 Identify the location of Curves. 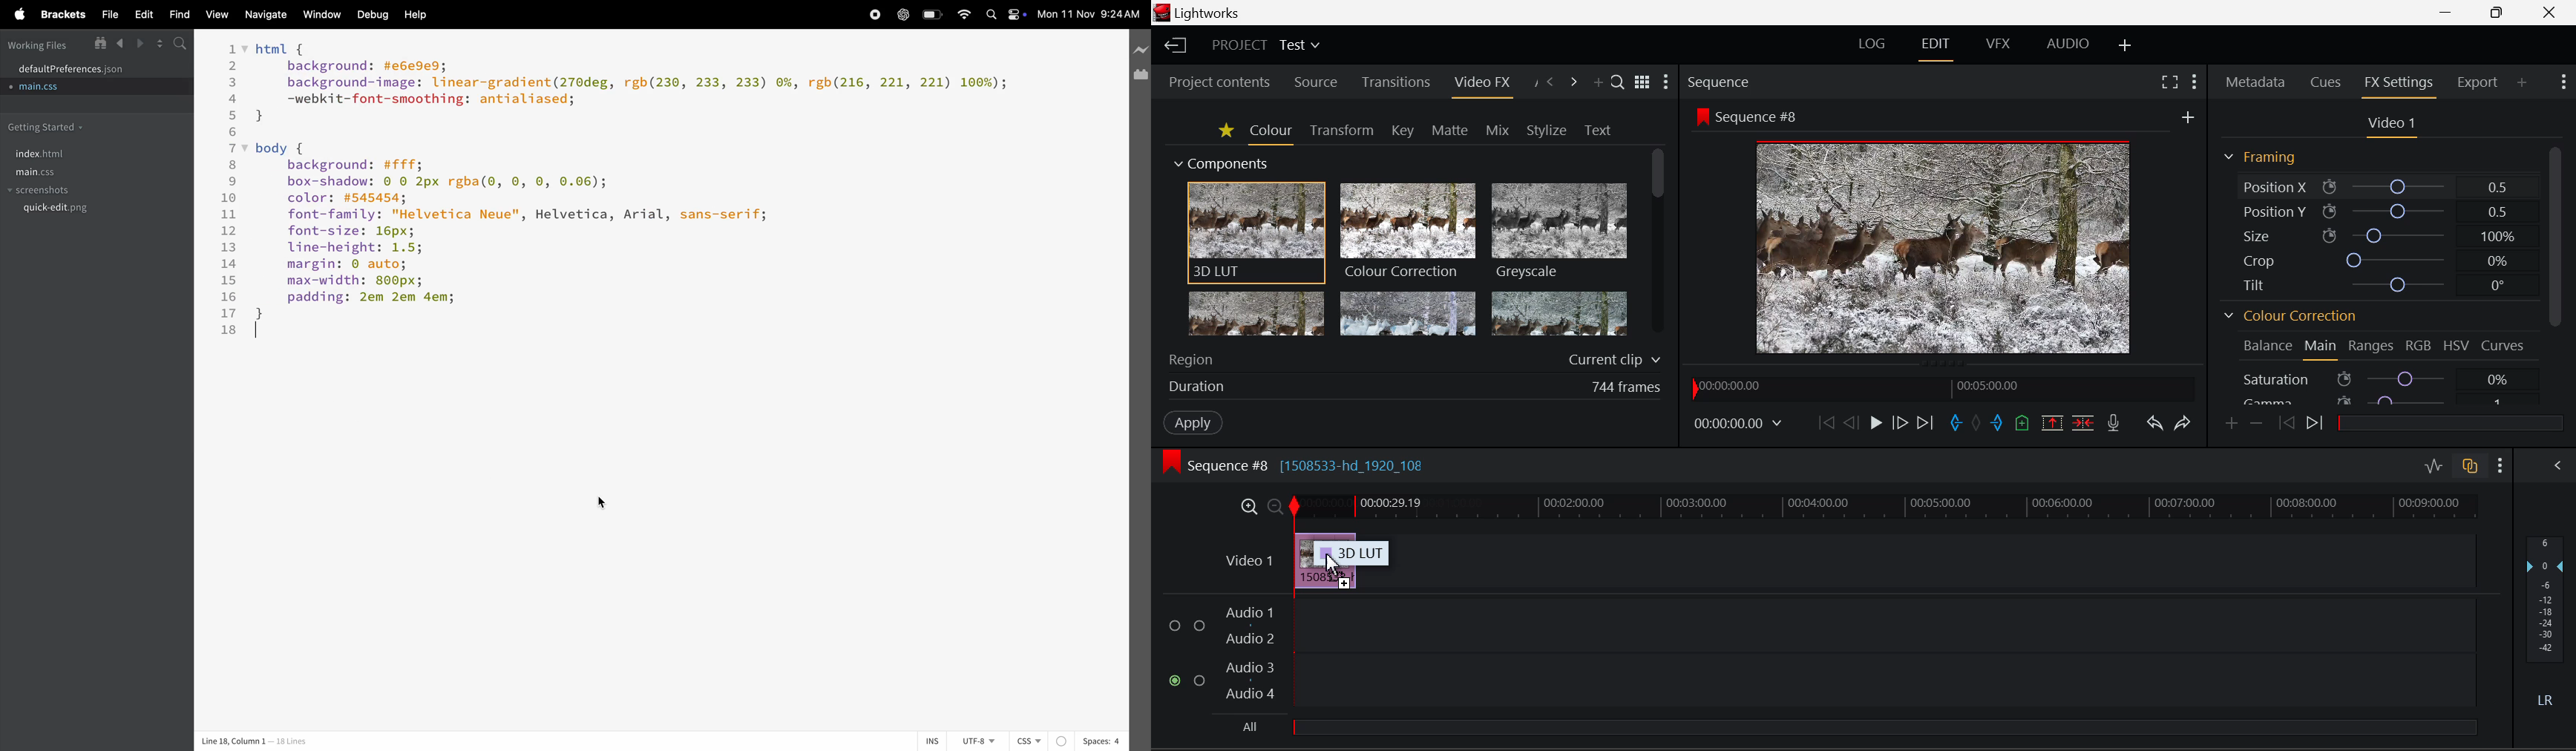
(2502, 346).